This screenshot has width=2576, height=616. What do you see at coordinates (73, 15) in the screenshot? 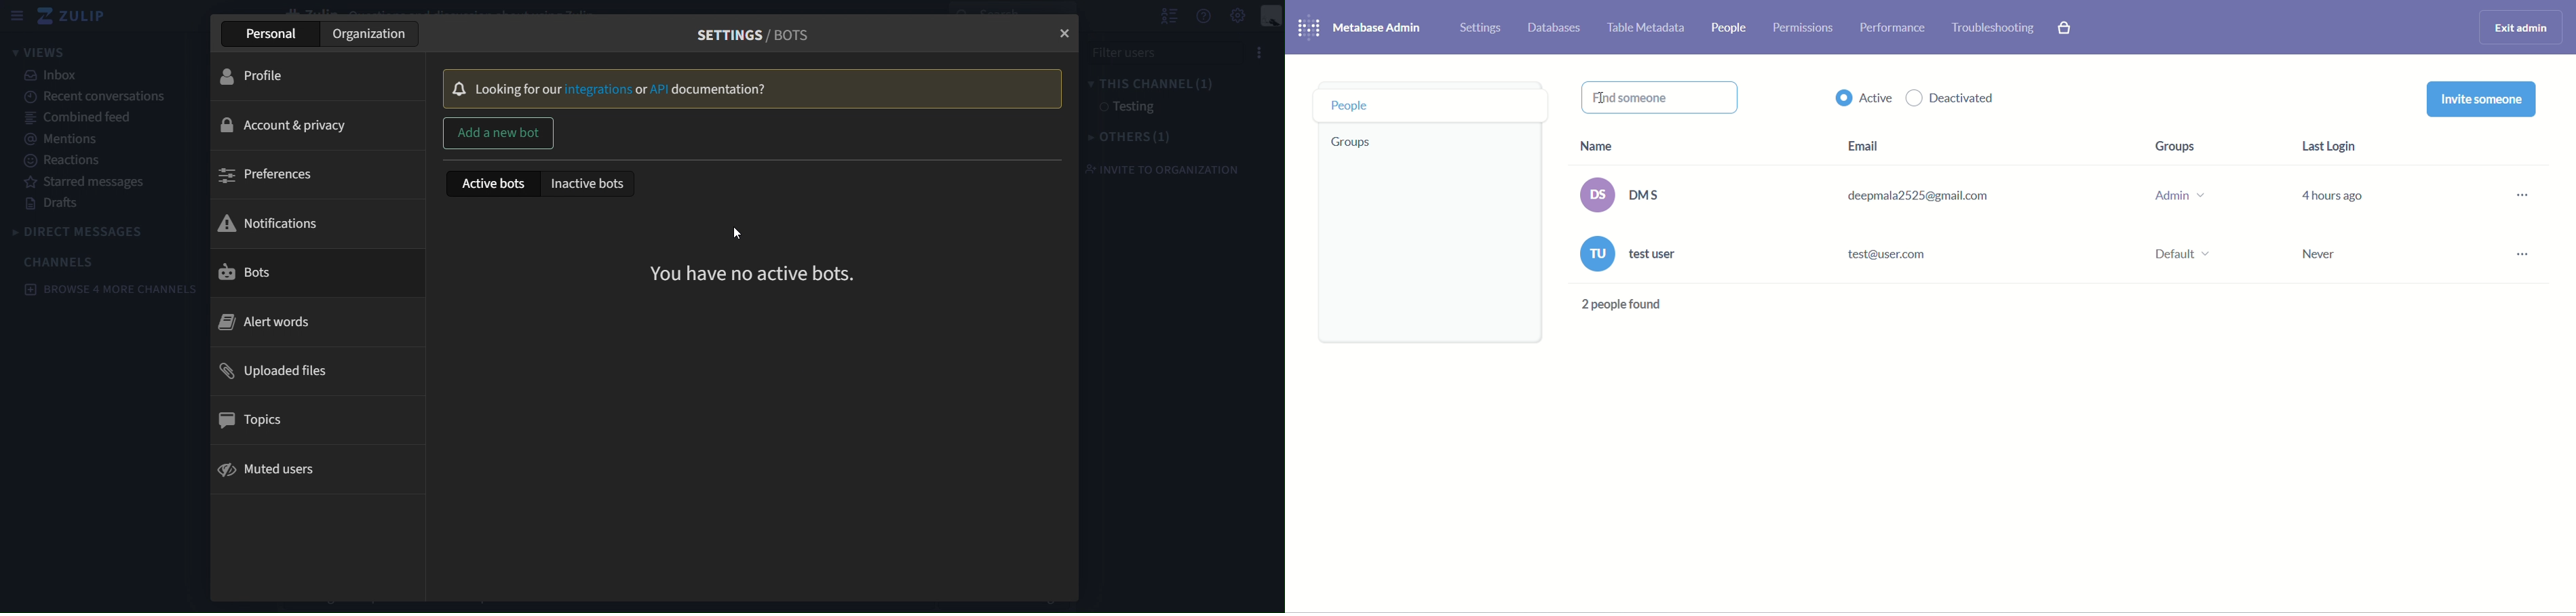
I see `zulip` at bounding box center [73, 15].